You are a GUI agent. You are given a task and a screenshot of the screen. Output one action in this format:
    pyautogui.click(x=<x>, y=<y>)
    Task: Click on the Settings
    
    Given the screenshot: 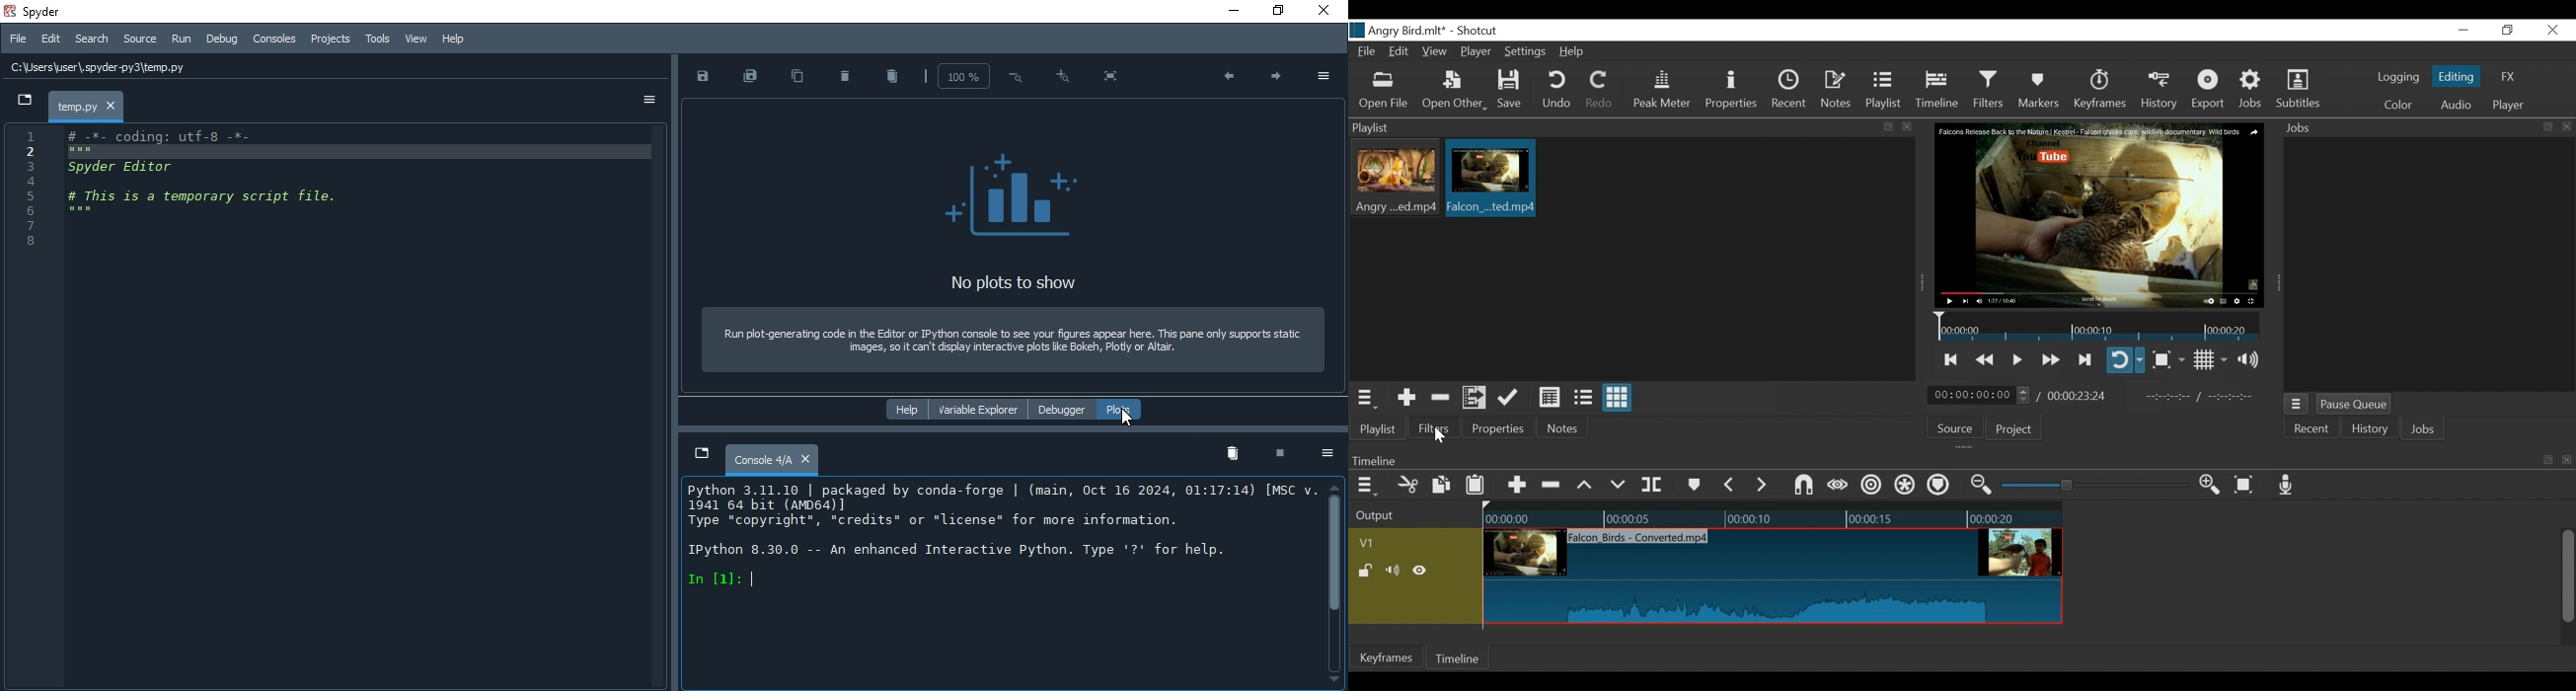 What is the action you would take?
    pyautogui.click(x=1526, y=53)
    